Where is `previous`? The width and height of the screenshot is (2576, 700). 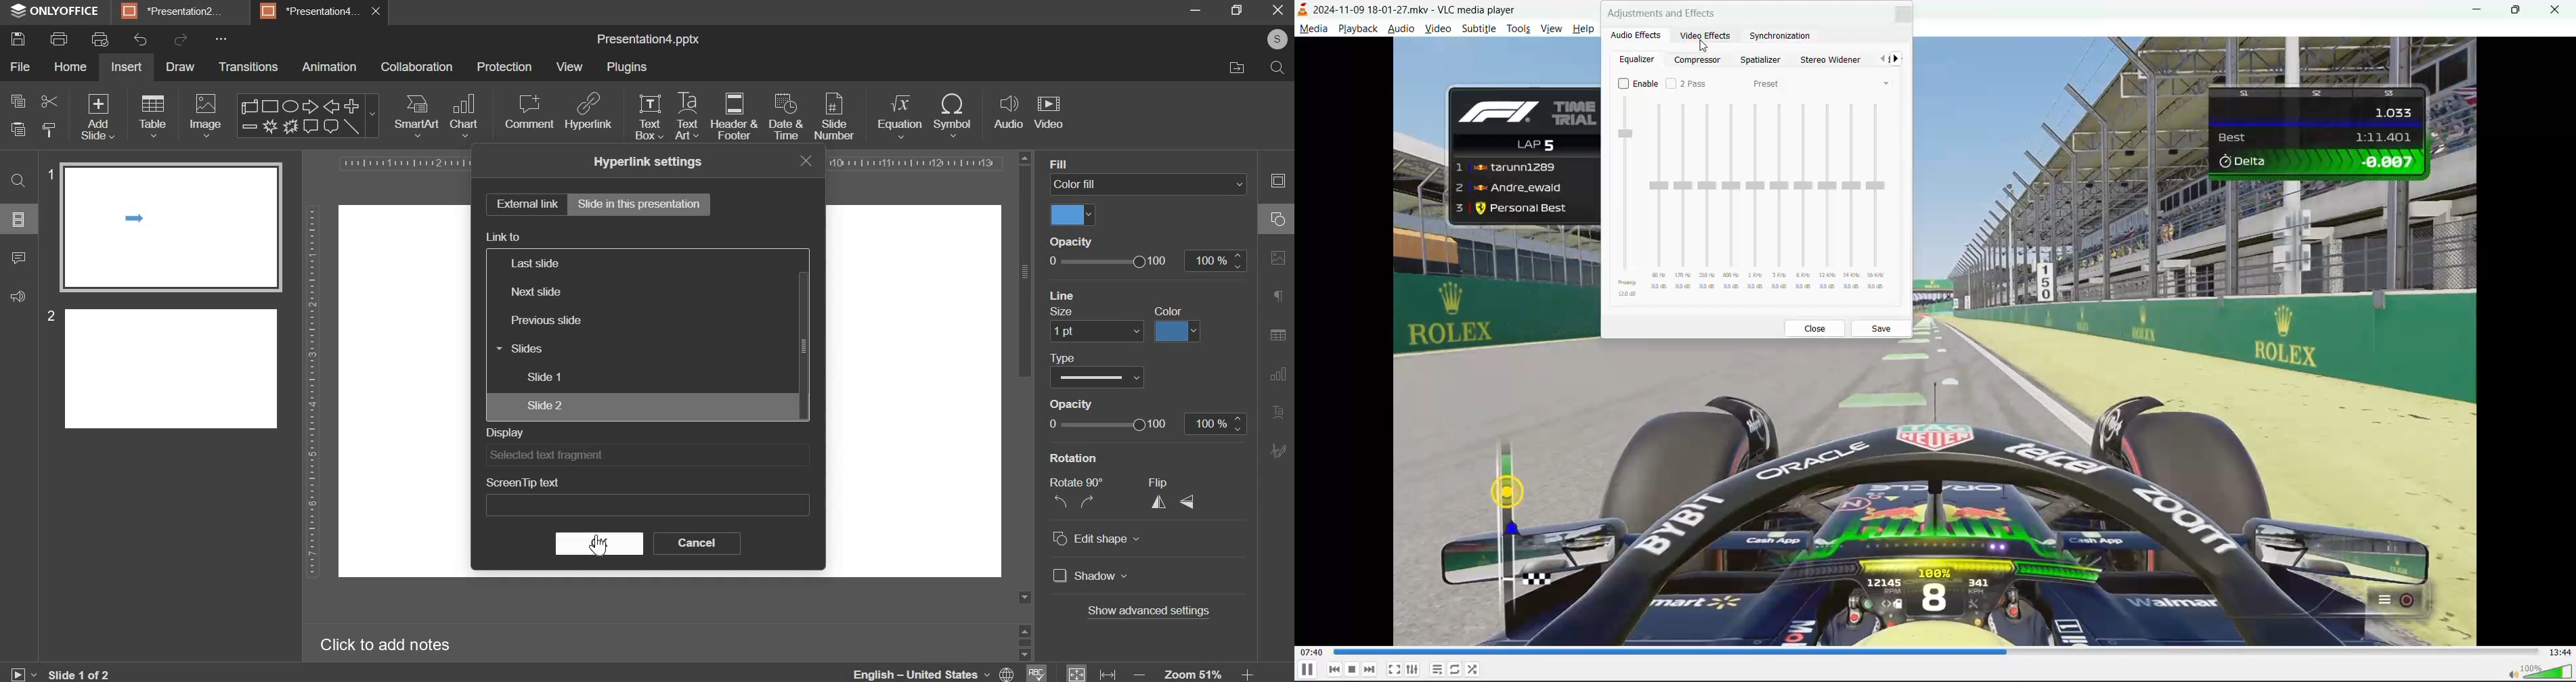 previous is located at coordinates (1883, 59).